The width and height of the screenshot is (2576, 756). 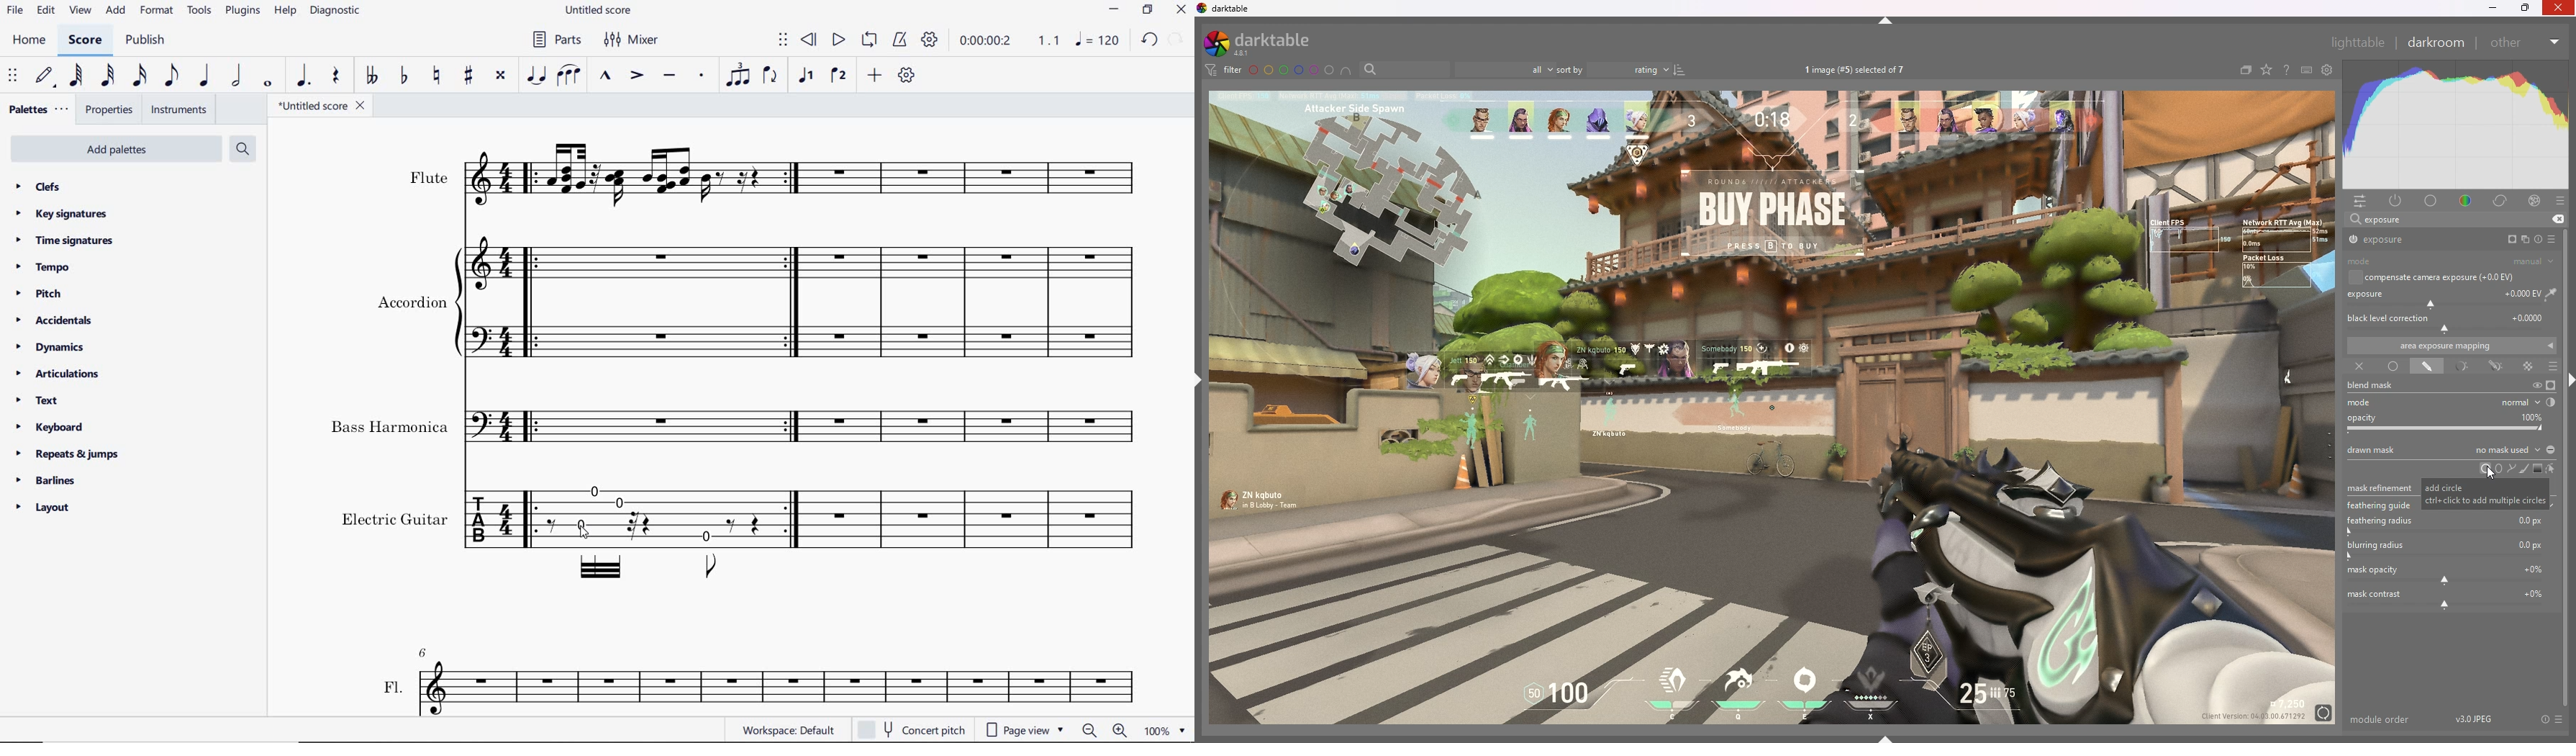 I want to click on accidentals, so click(x=55, y=319).